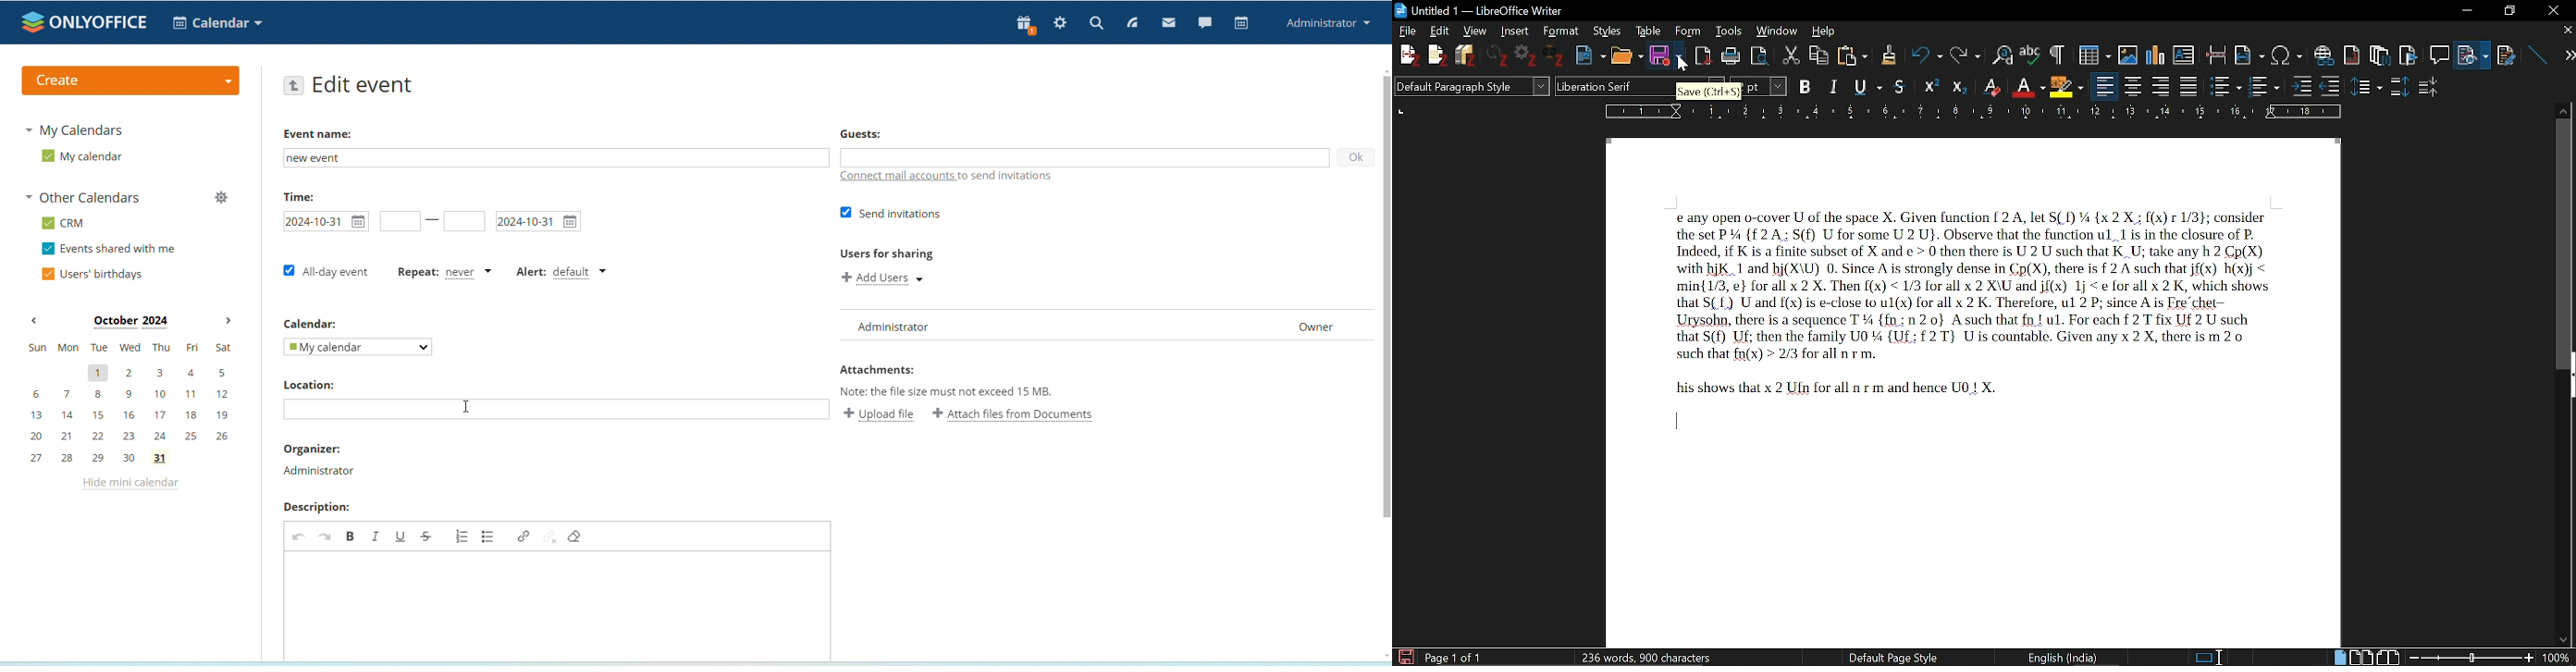 The image size is (2576, 672). Describe the element at coordinates (1355, 158) in the screenshot. I see `ok` at that location.